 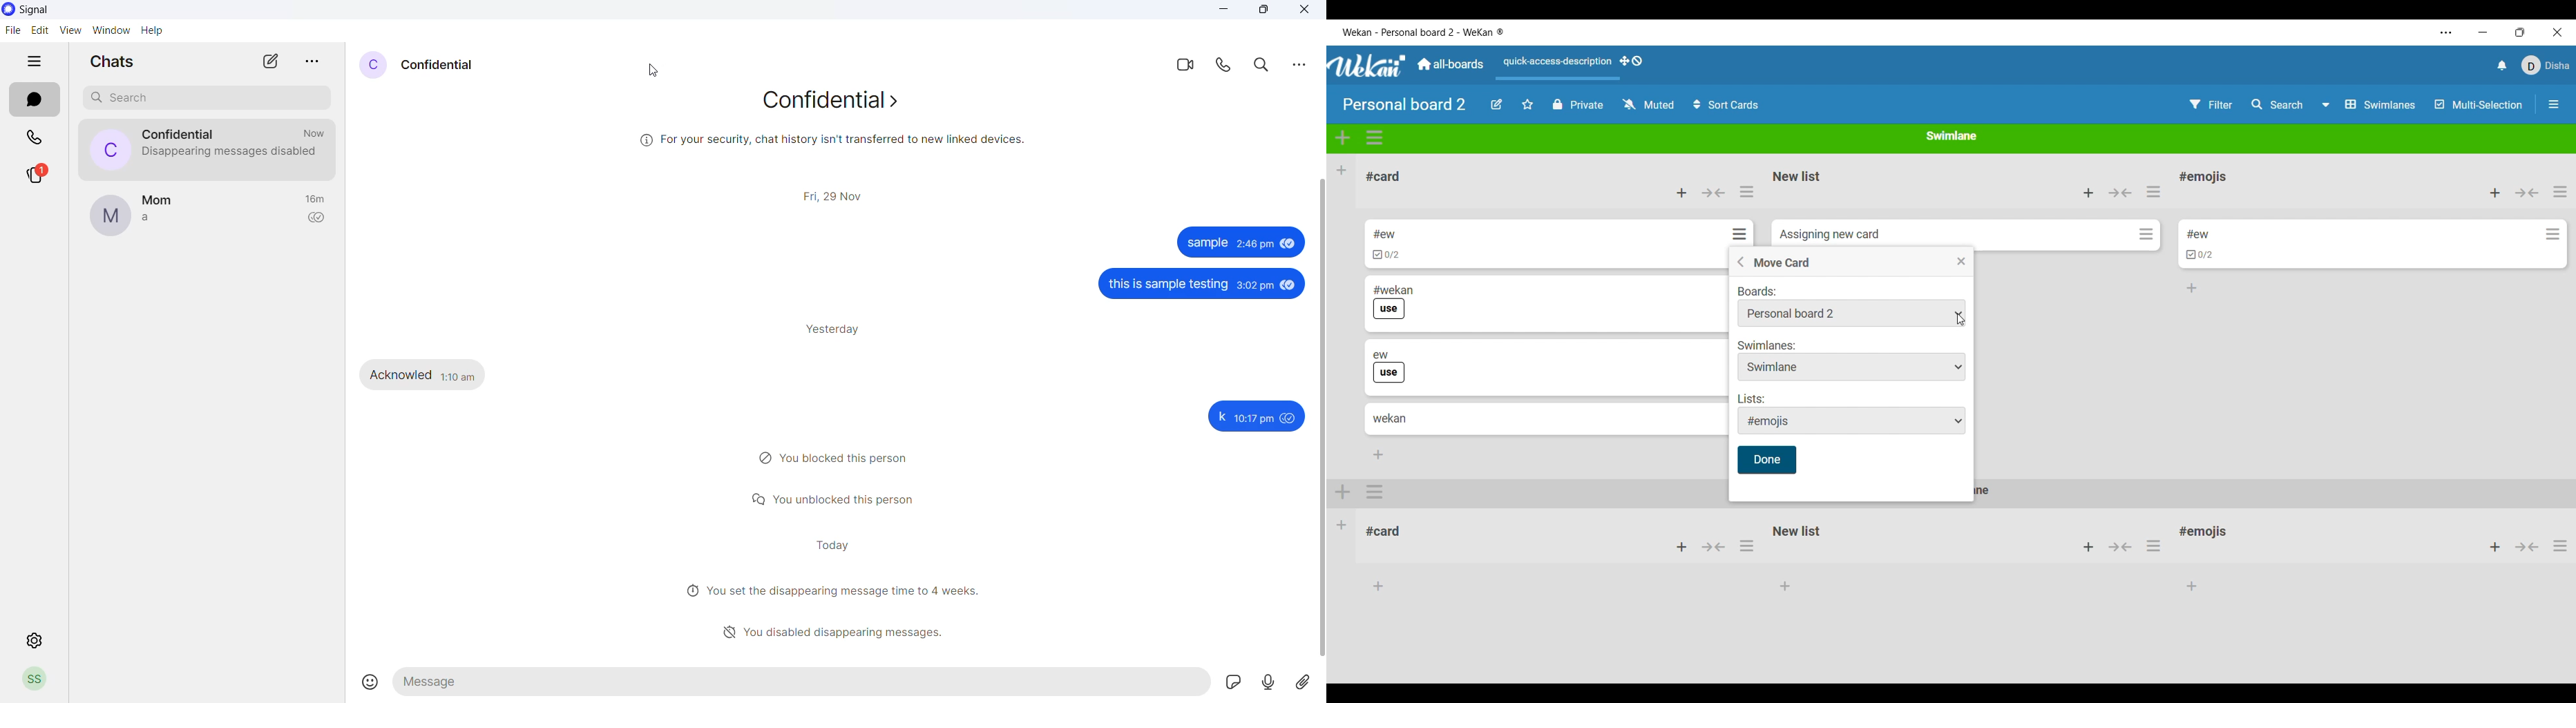 I want to click on Board options, so click(x=1851, y=313).